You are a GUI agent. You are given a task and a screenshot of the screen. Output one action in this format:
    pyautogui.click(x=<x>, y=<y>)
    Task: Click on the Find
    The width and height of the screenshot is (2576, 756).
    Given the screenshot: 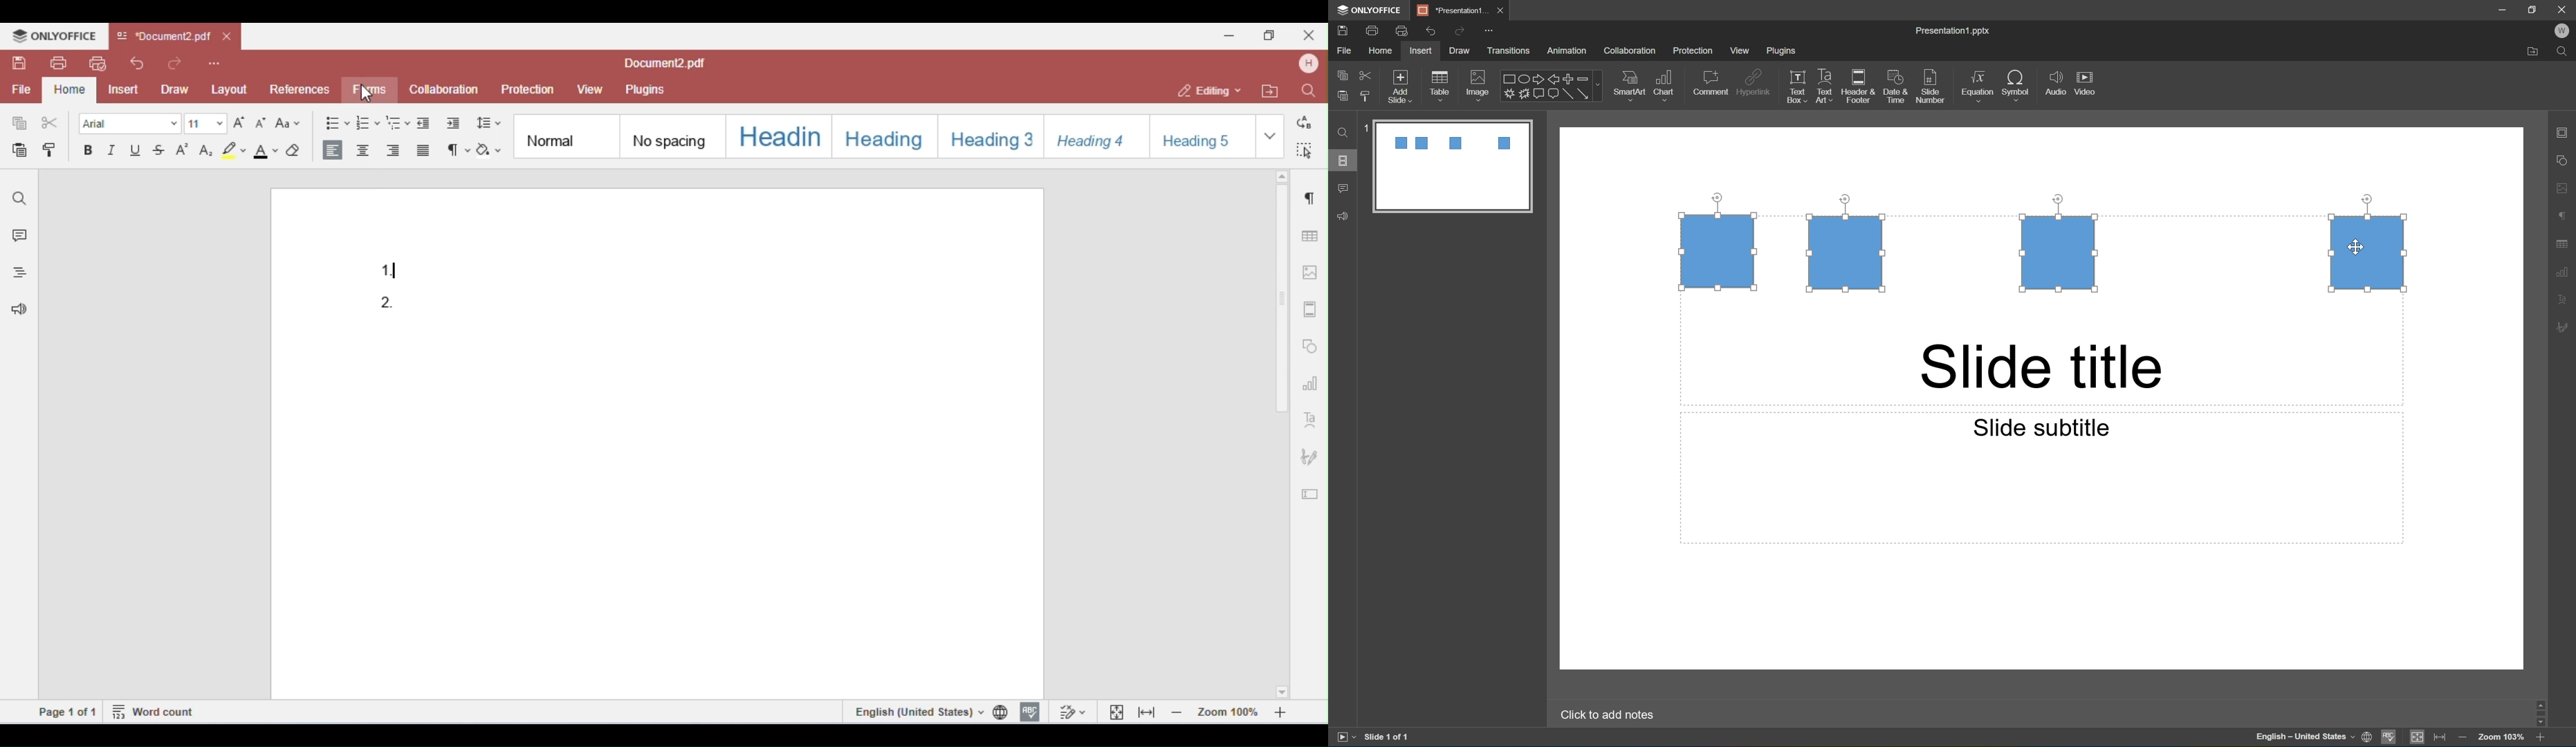 What is the action you would take?
    pyautogui.click(x=2566, y=50)
    